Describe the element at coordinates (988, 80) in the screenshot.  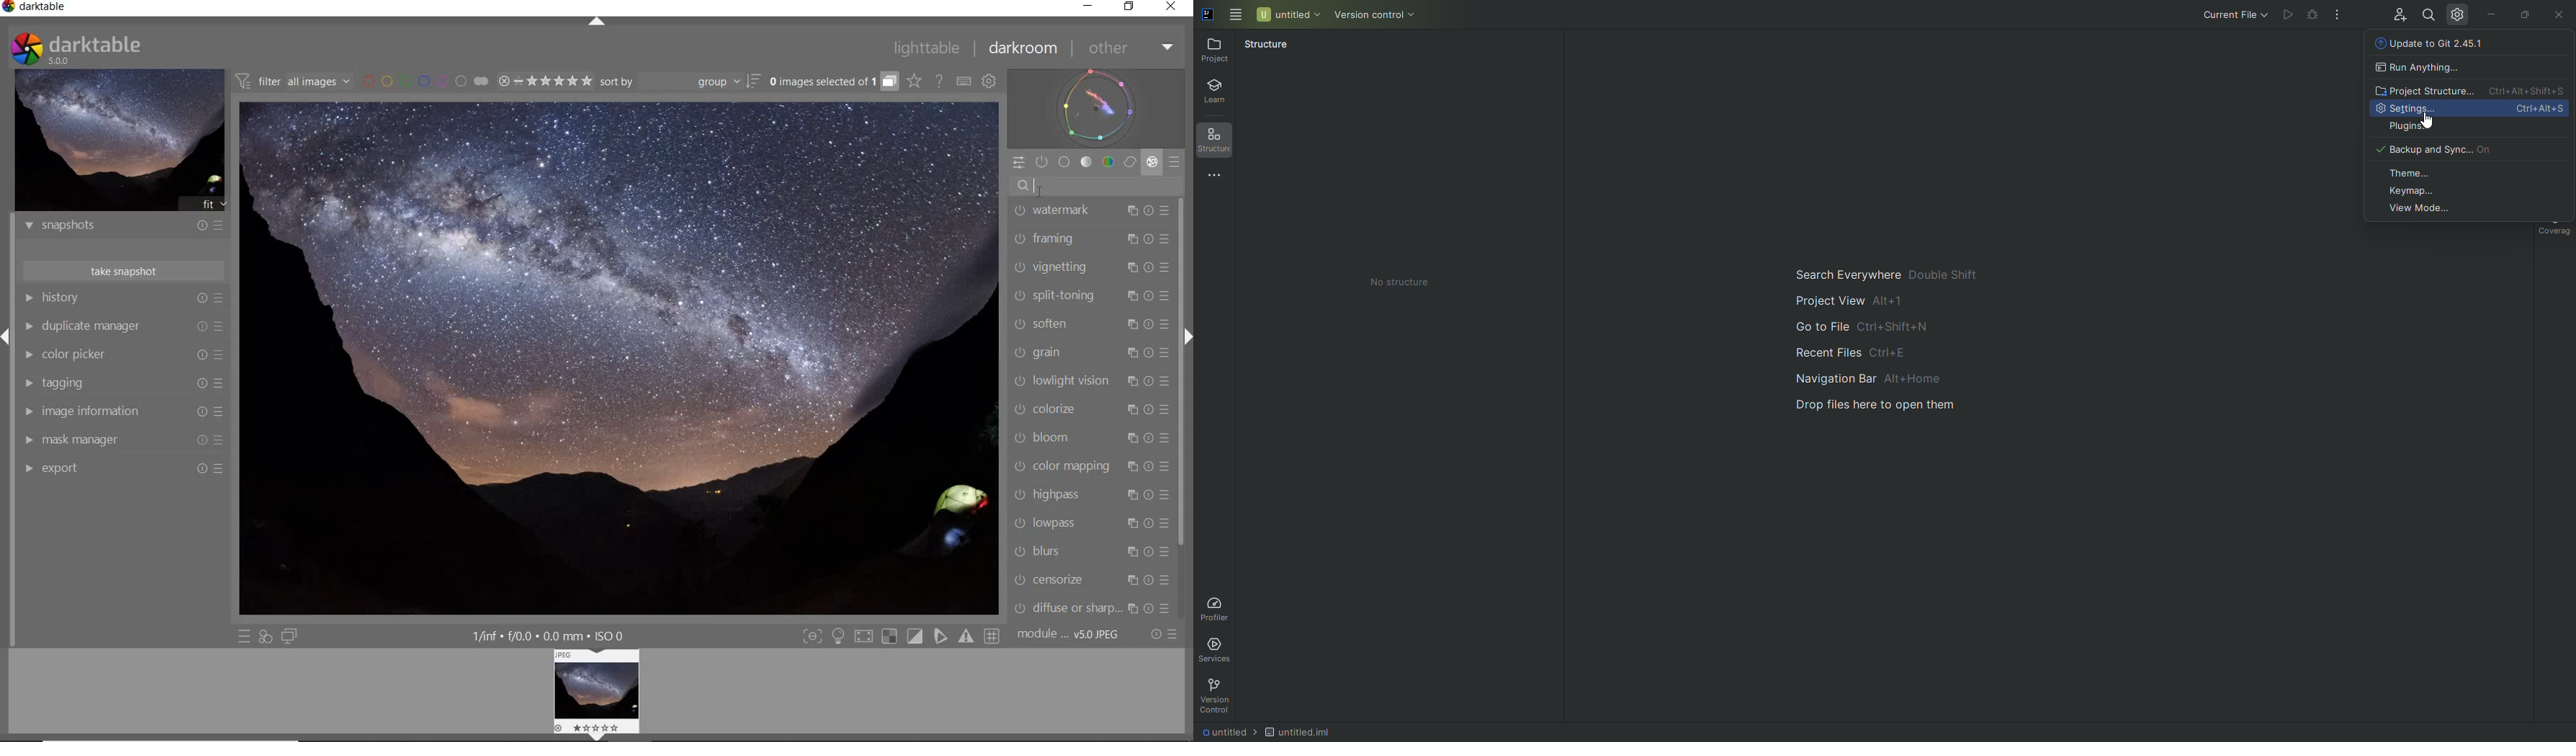
I see `SHOW GLOBAL PREFERENCES` at that location.